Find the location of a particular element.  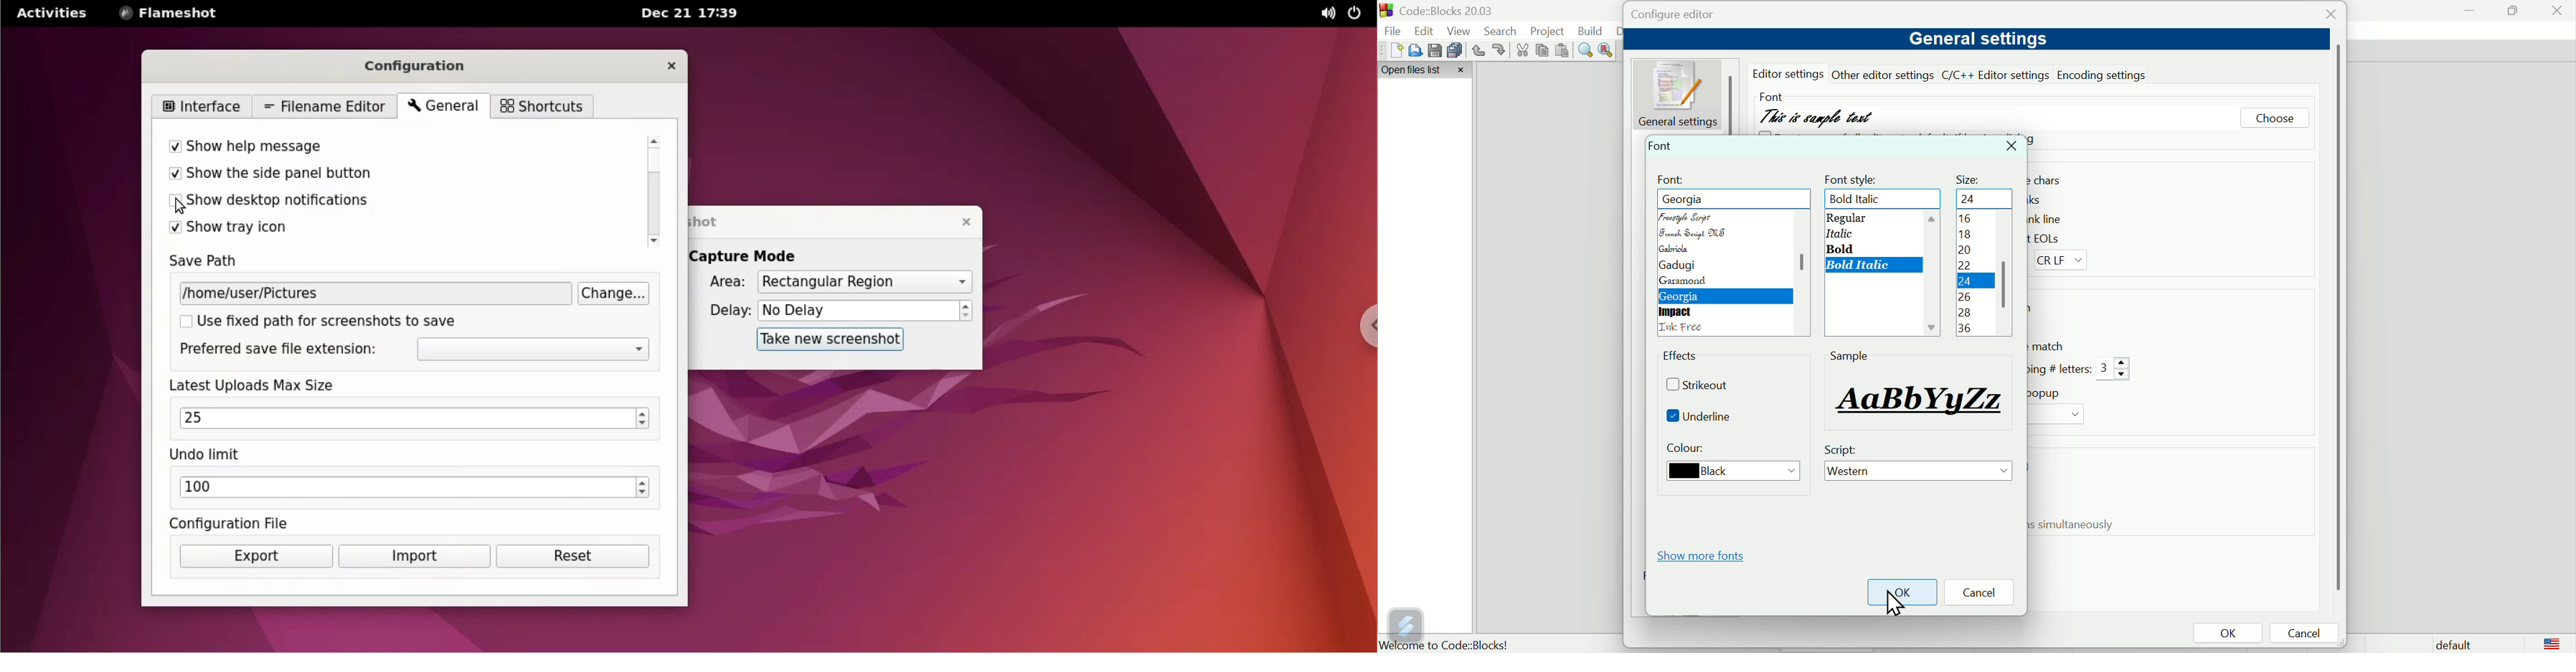

Default is located at coordinates (2451, 643).